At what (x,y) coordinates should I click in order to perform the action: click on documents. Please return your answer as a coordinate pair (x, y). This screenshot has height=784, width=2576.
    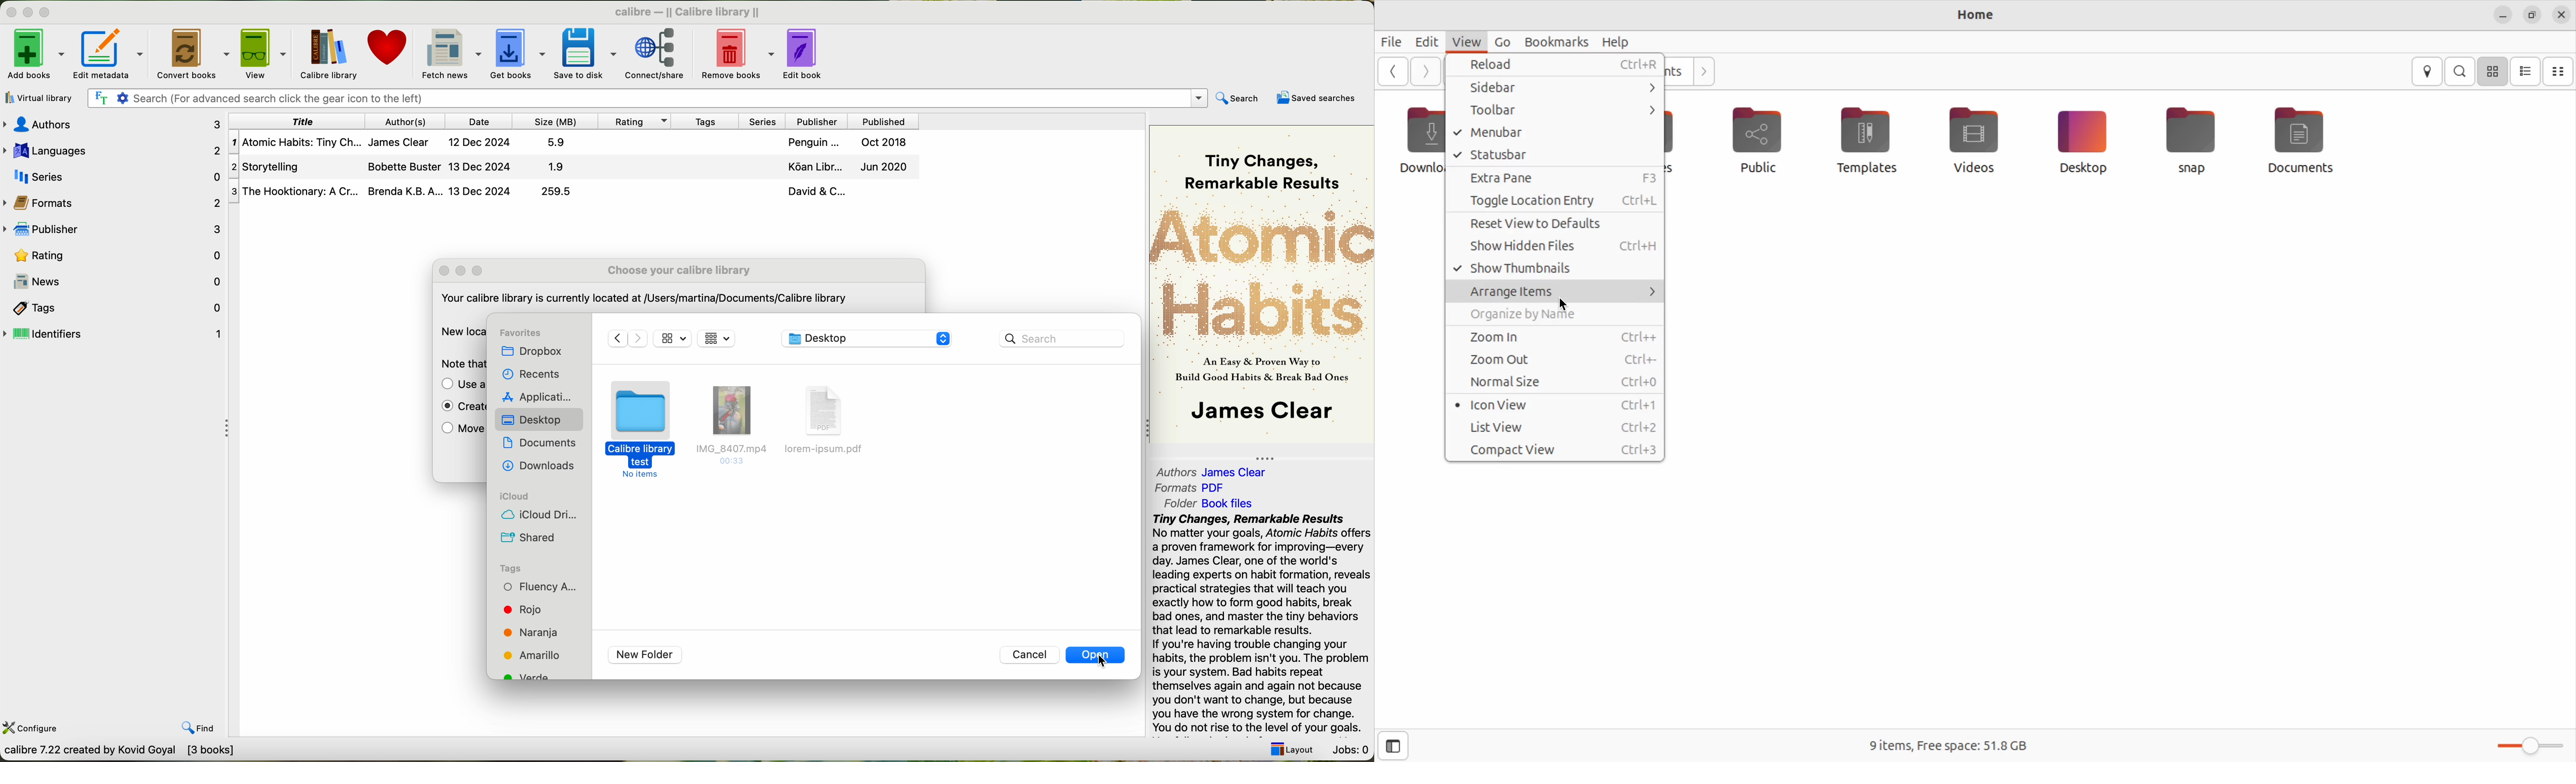
    Looking at the image, I should click on (543, 444).